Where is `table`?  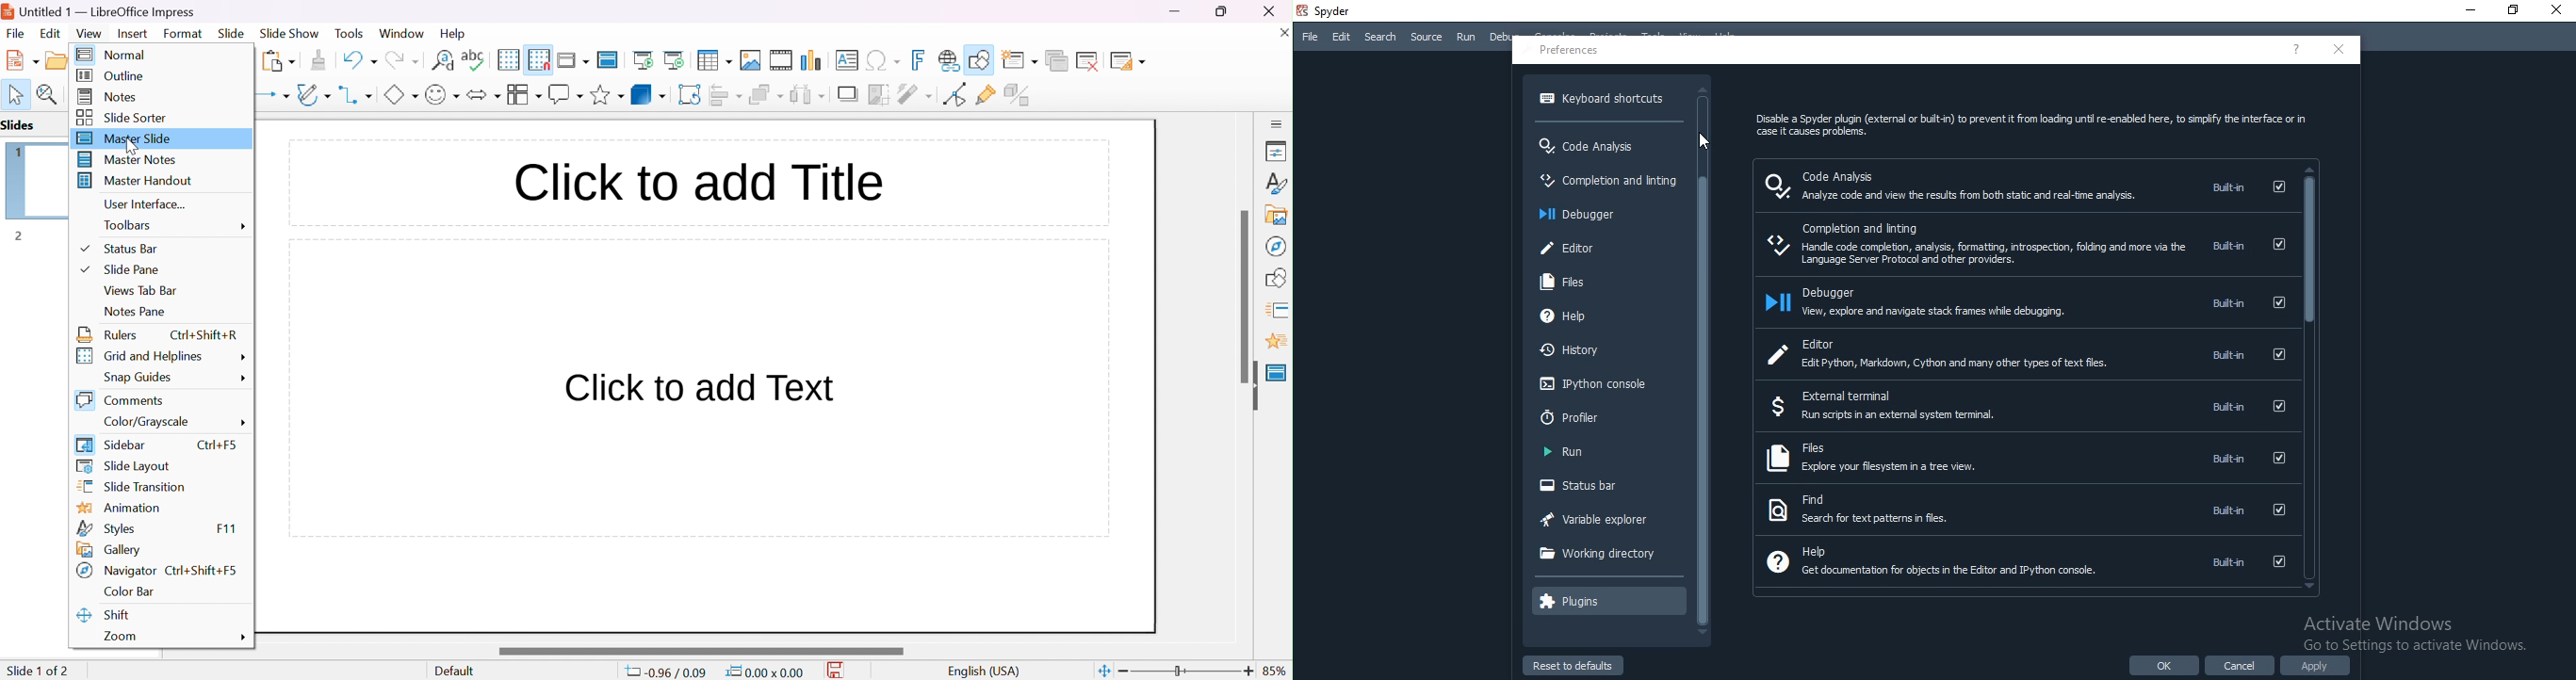 table is located at coordinates (715, 59).